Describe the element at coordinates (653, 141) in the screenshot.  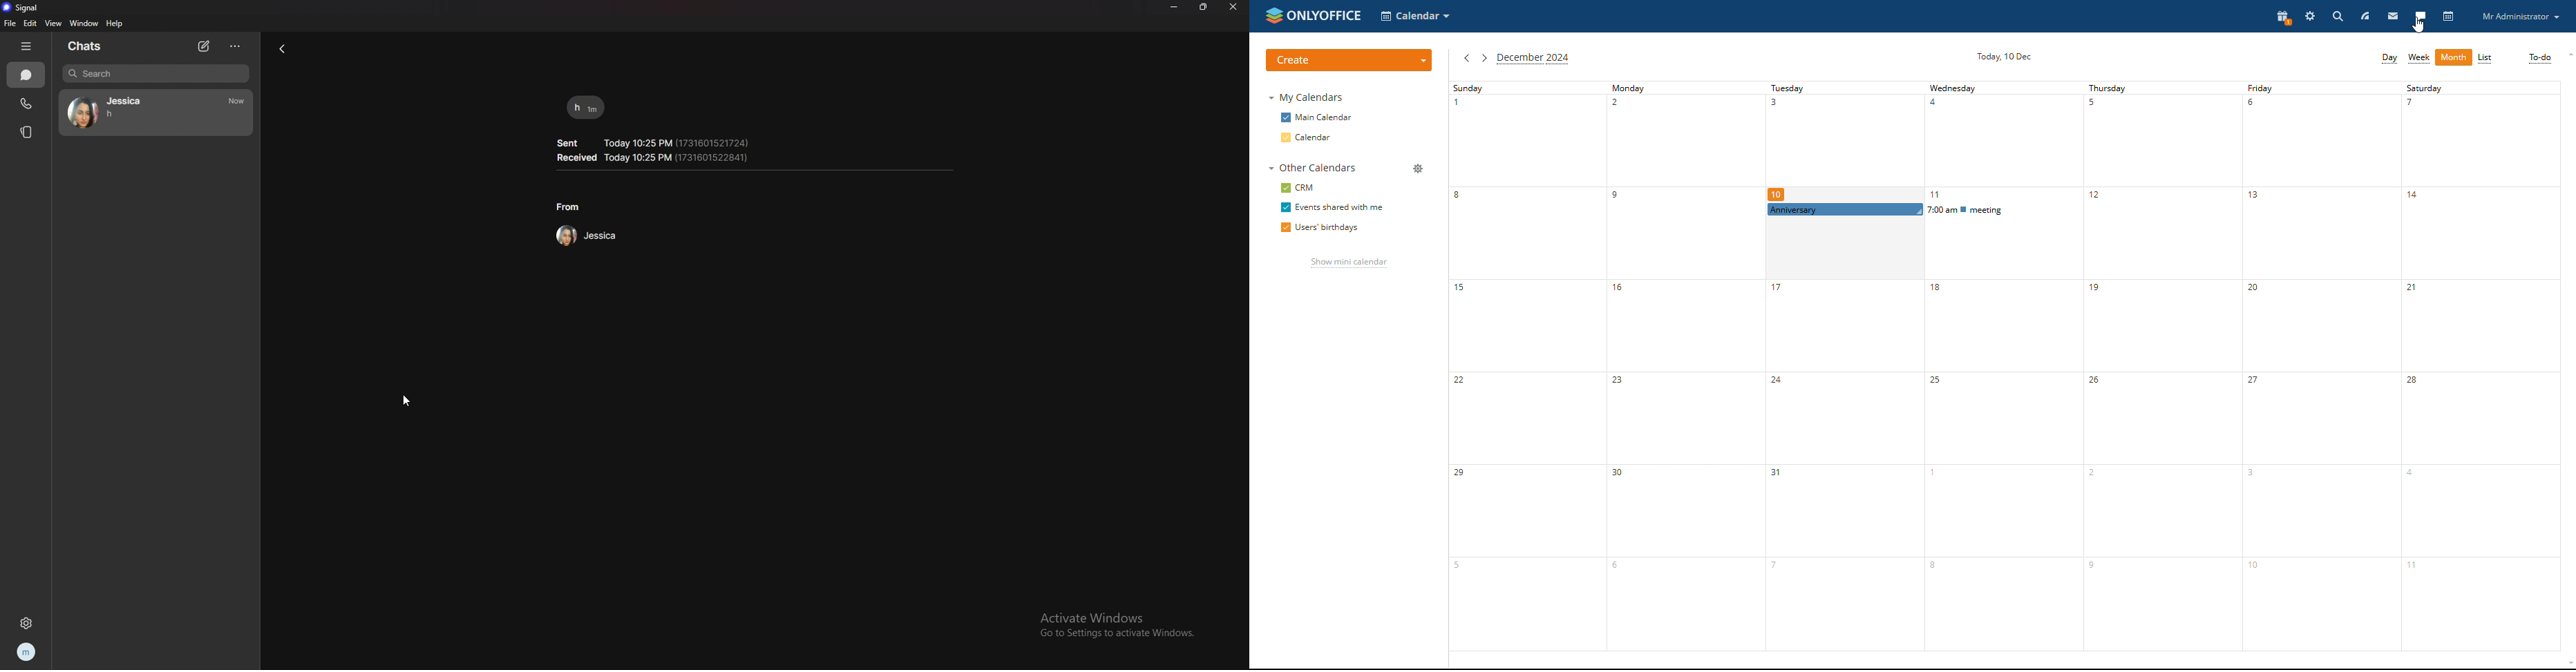
I see `Sent Today 10:25 PM (1731601521724)` at that location.